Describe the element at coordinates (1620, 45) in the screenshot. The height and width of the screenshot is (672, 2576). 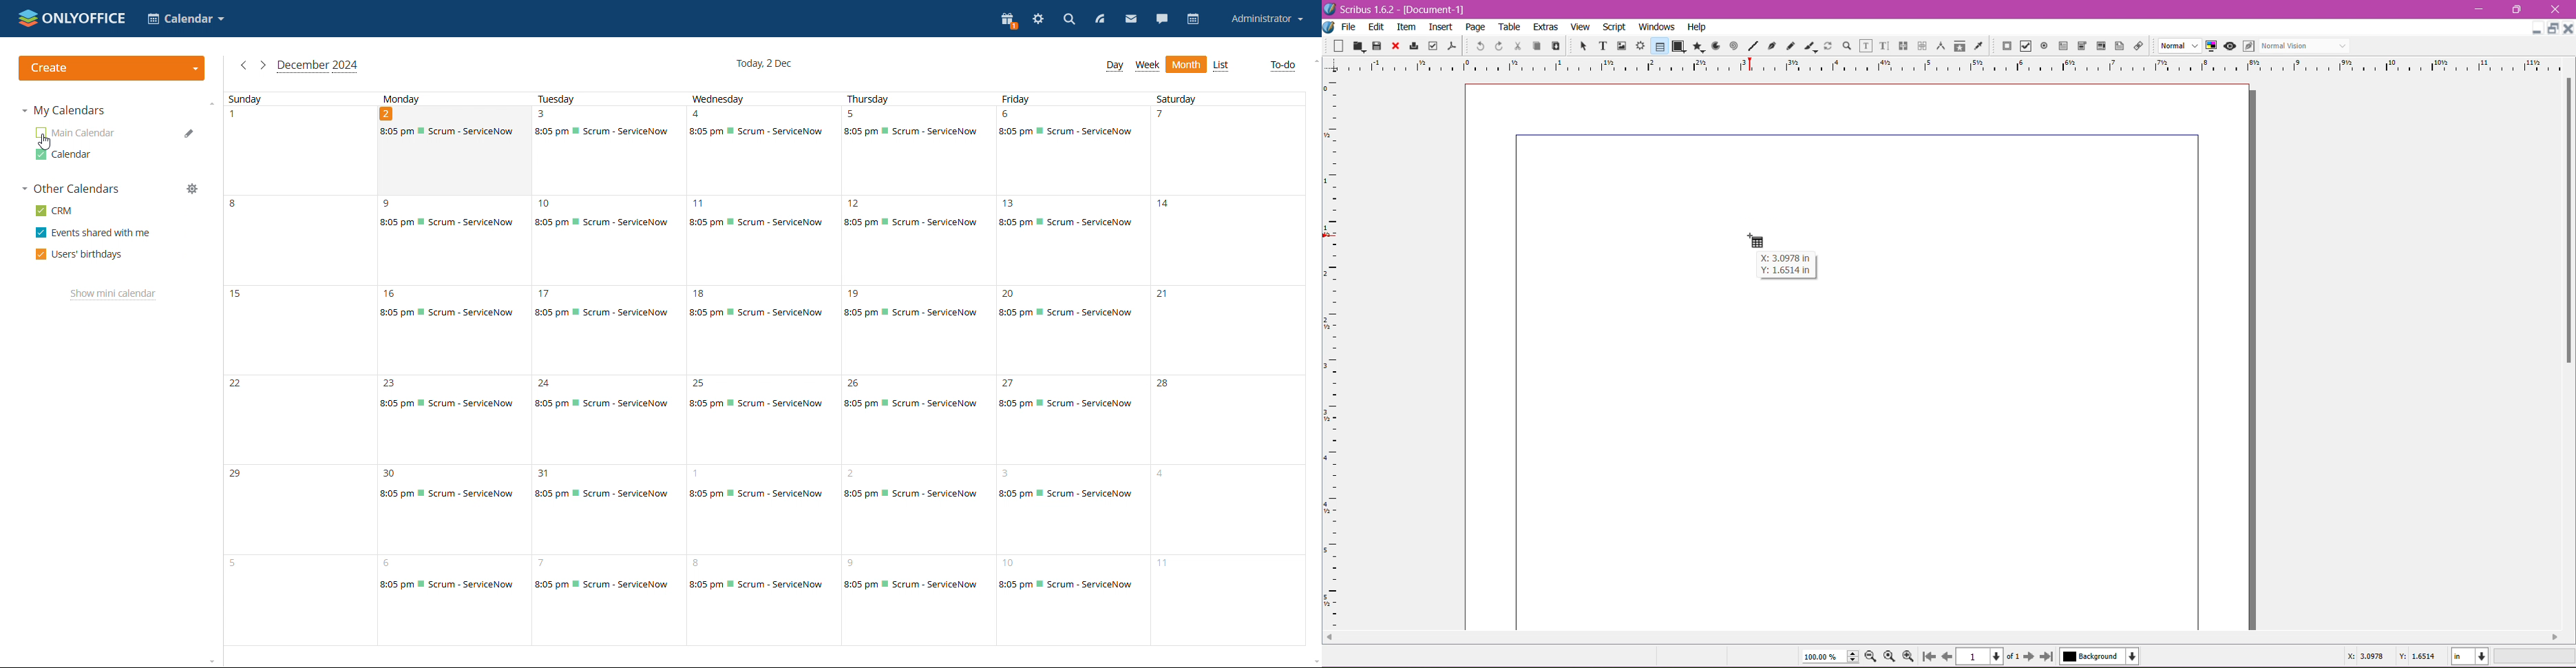
I see `Image Frame` at that location.